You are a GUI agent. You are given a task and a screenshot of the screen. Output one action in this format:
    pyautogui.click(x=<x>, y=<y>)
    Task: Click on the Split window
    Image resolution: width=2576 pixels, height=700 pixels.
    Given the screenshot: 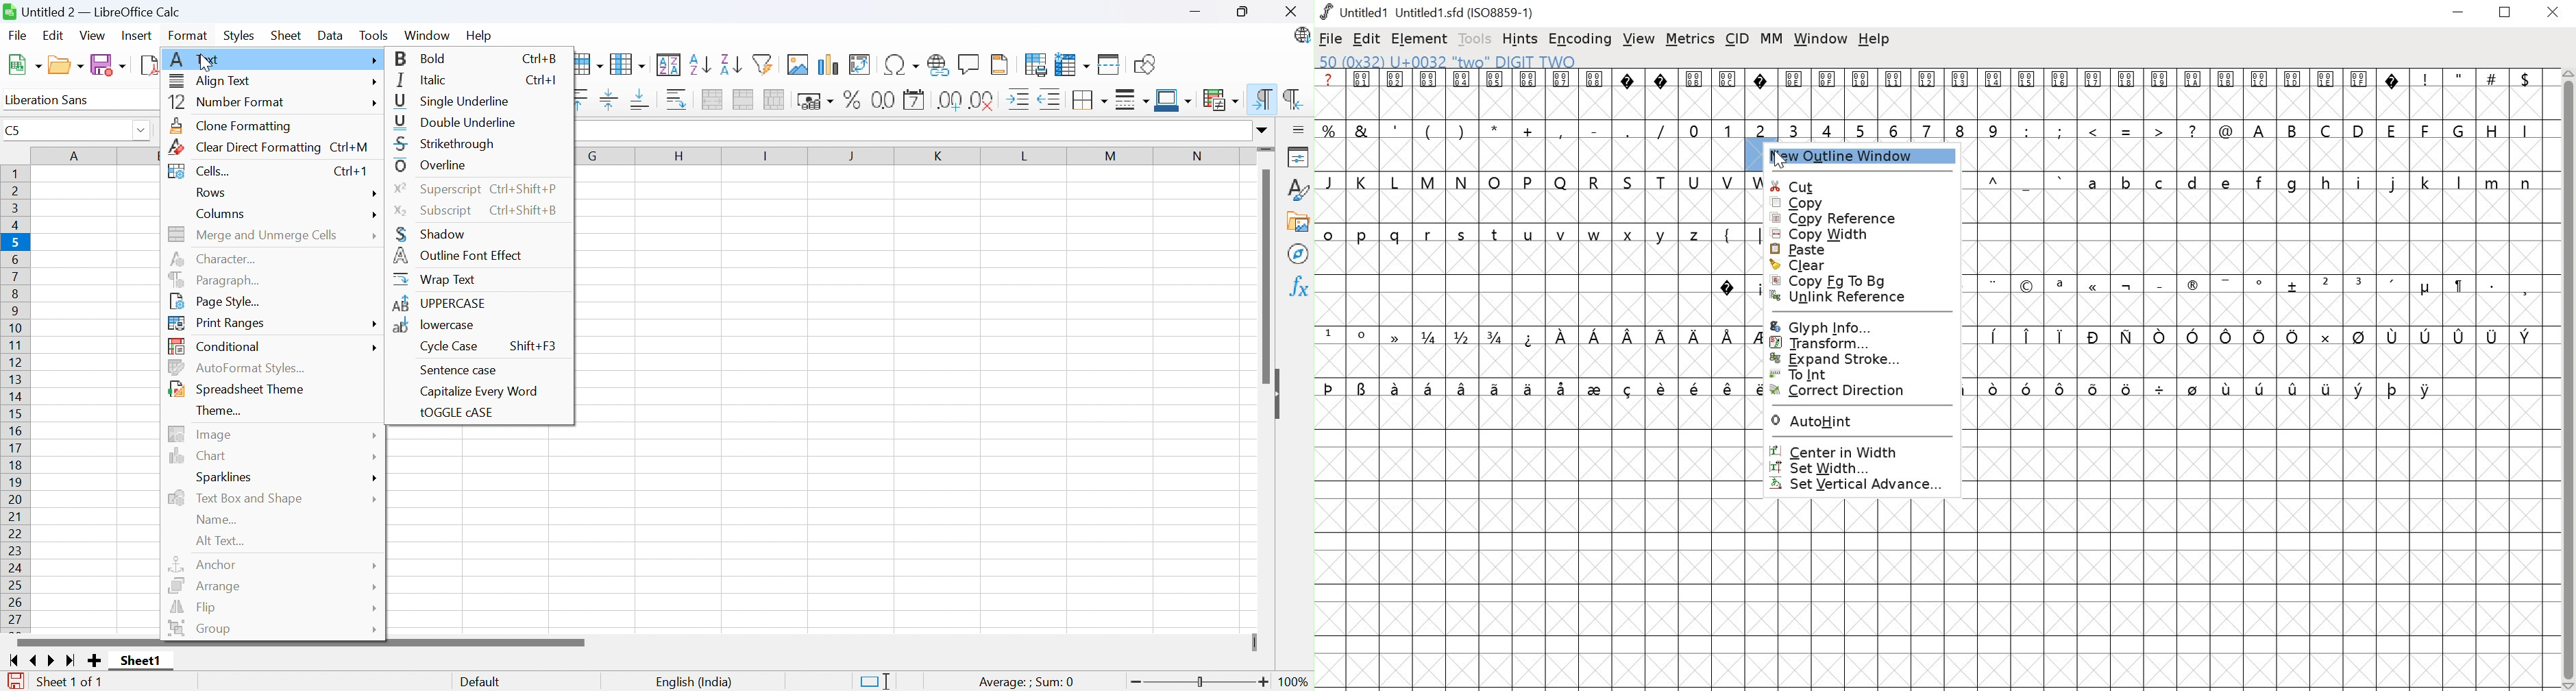 What is the action you would take?
    pyautogui.click(x=1109, y=65)
    